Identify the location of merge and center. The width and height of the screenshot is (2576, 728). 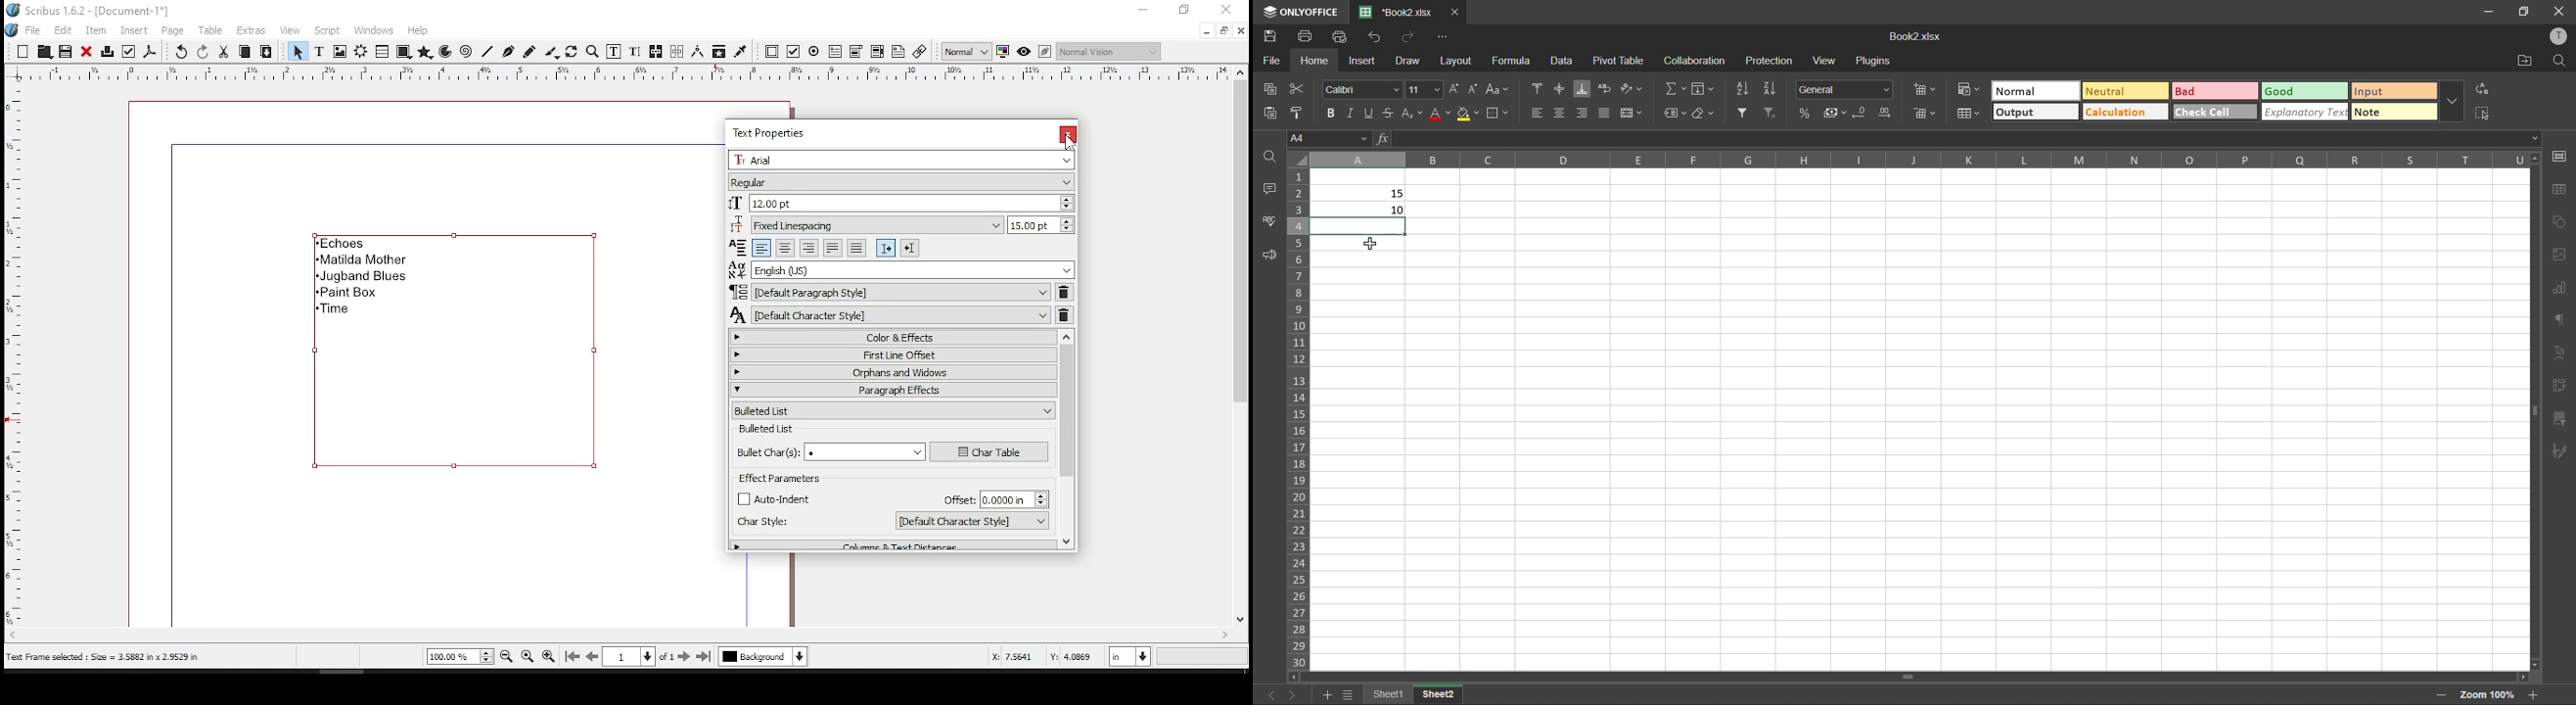
(1636, 115).